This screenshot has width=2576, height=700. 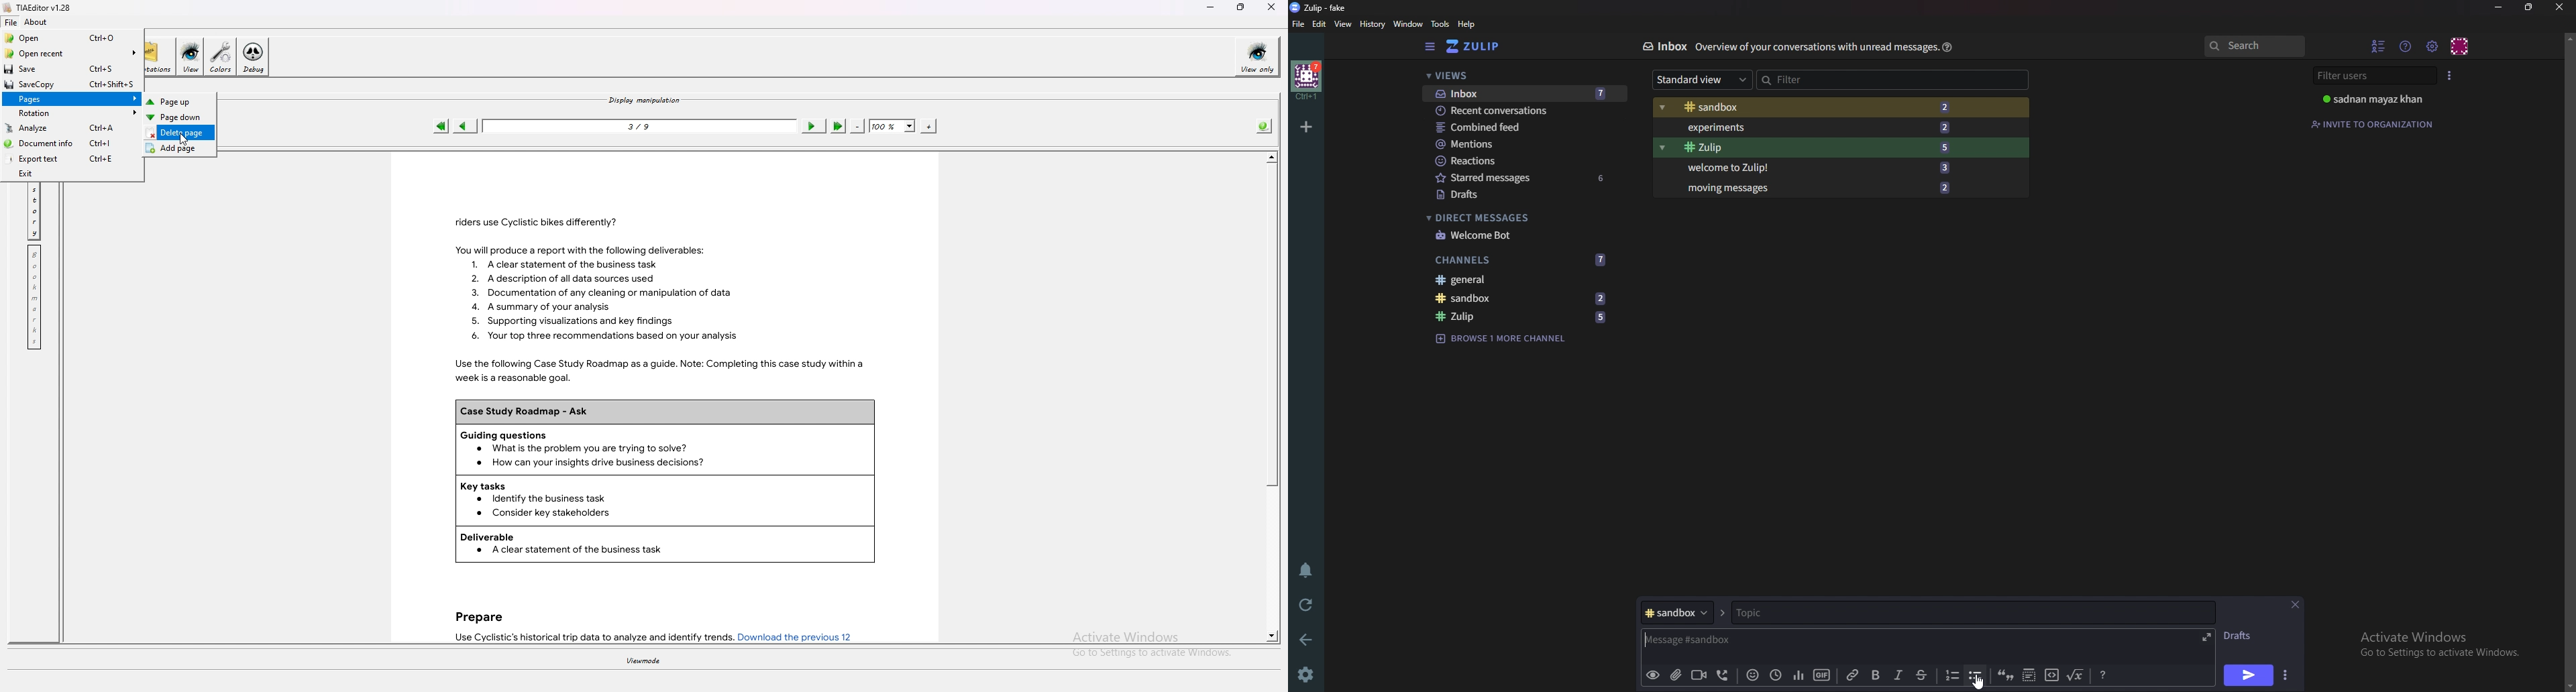 I want to click on send, so click(x=2247, y=677).